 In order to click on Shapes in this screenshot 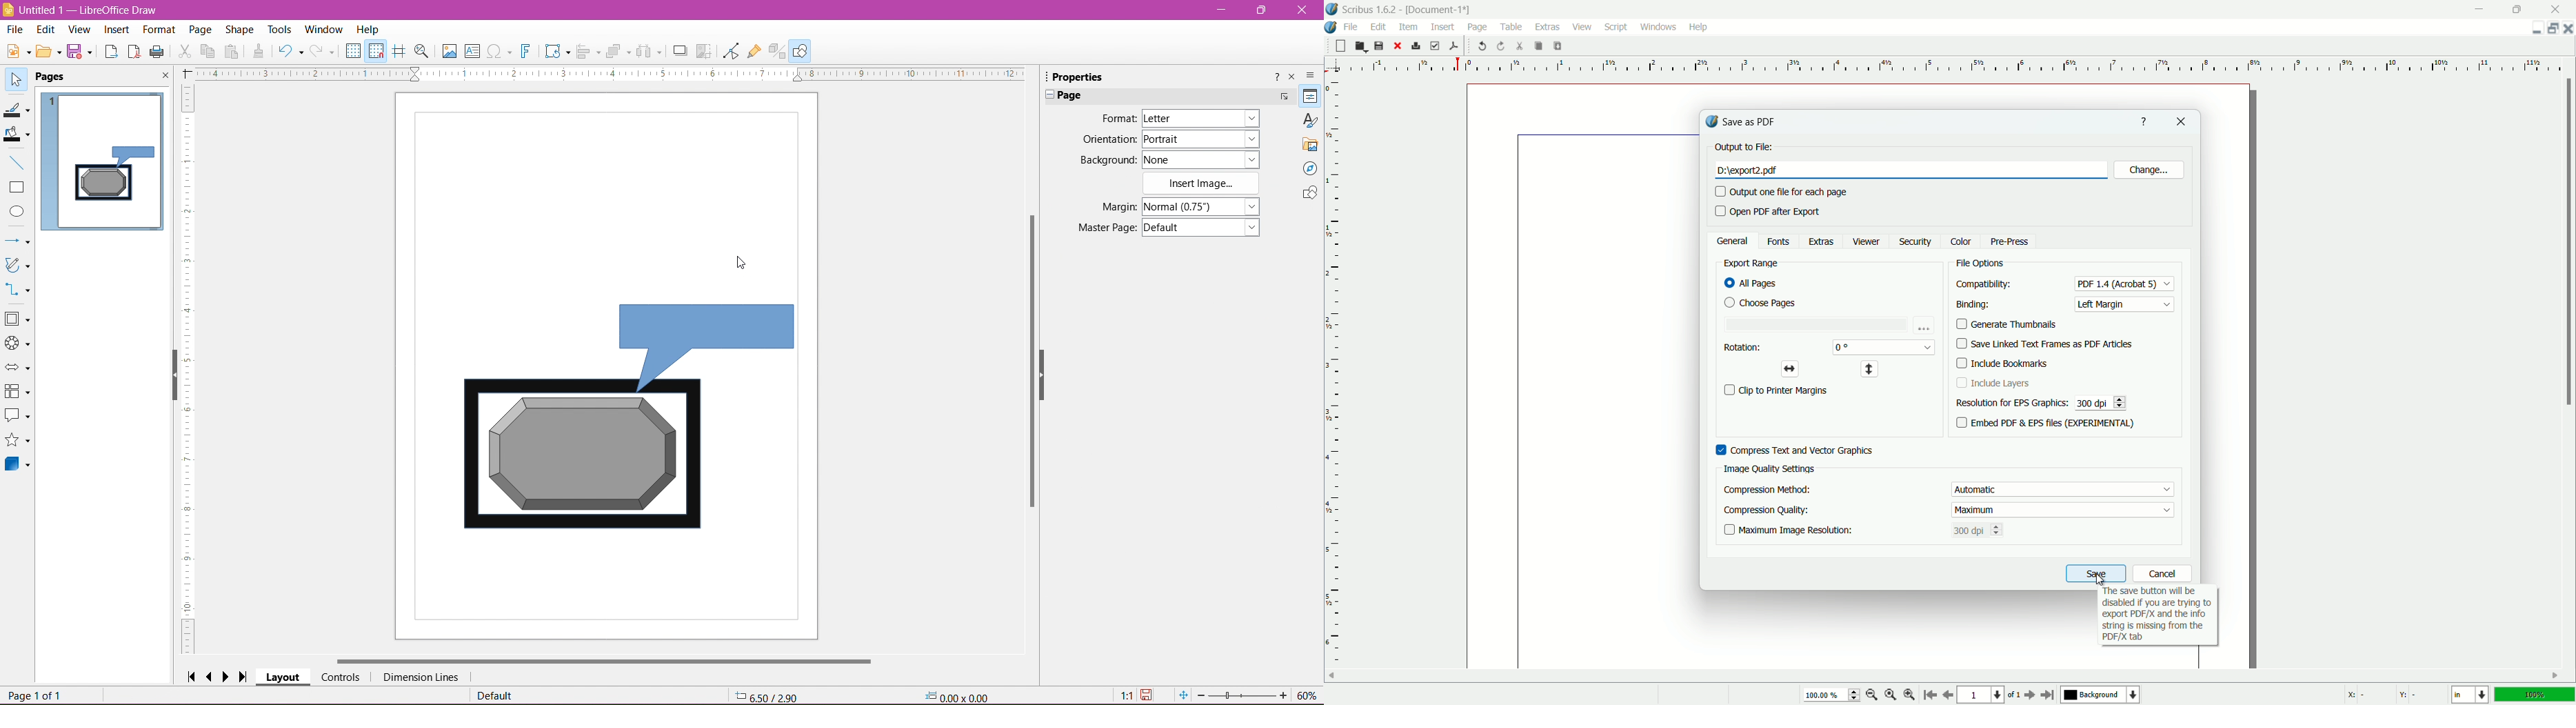, I will do `click(1308, 195)`.